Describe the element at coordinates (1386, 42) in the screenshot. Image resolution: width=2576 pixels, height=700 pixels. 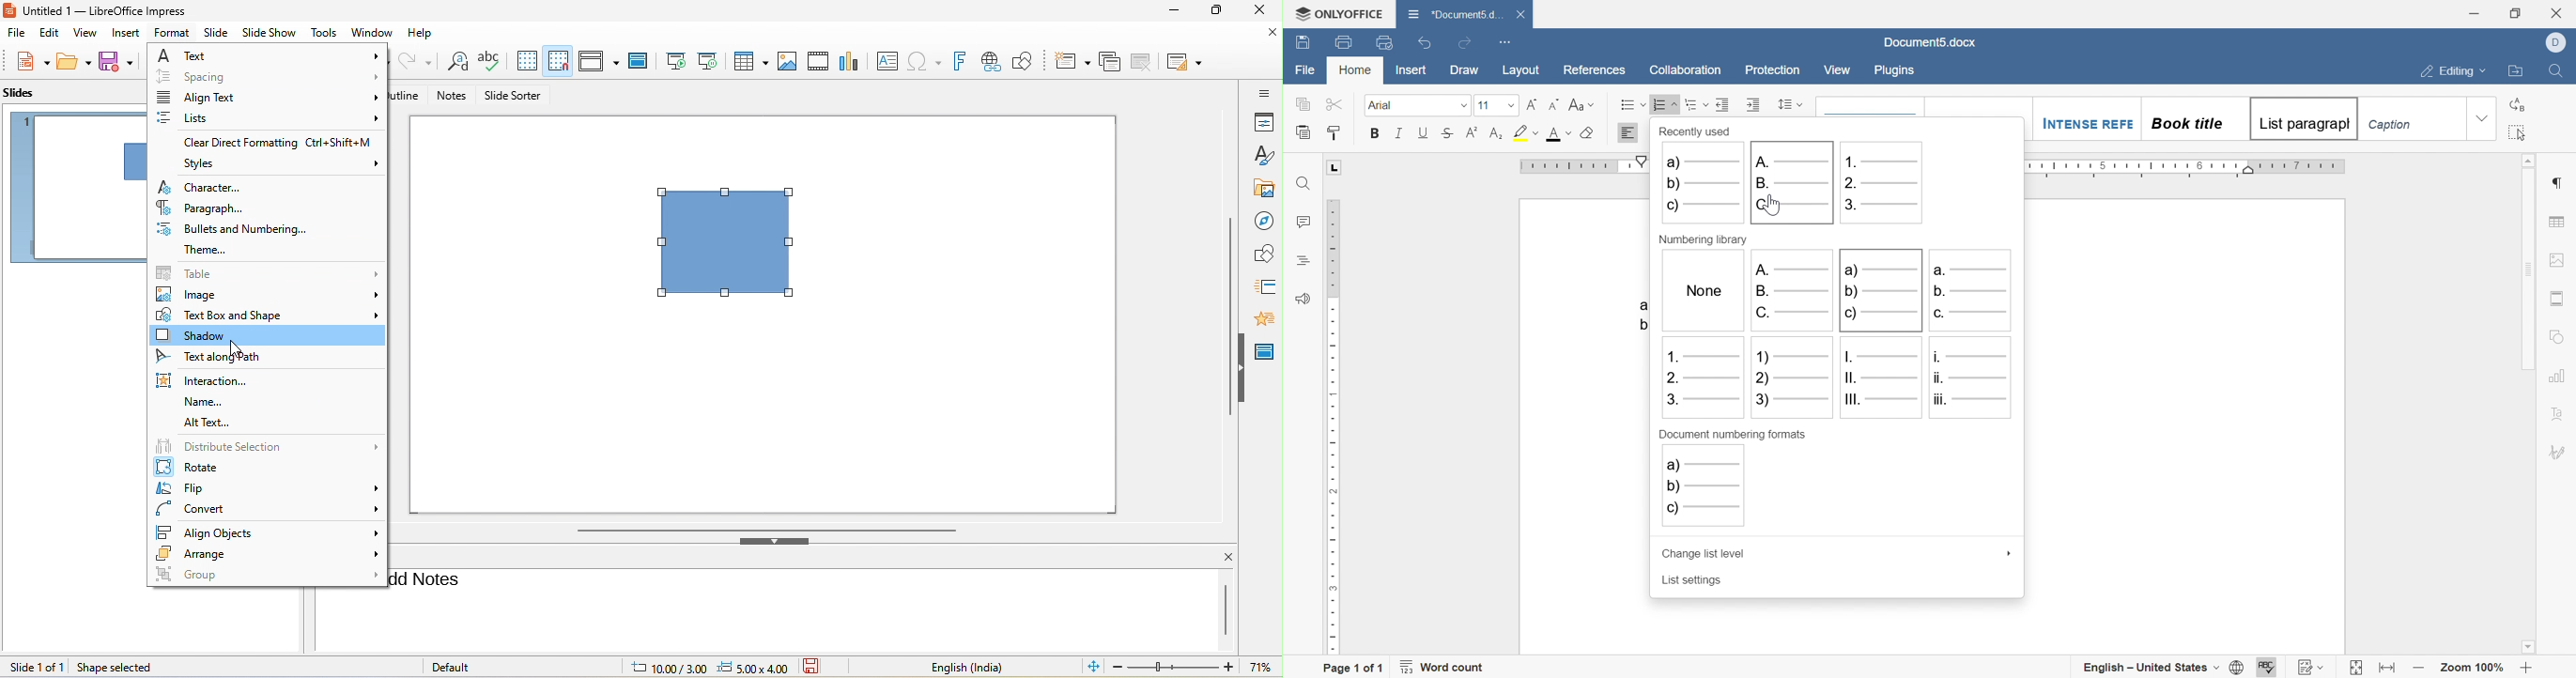
I see `quick print` at that location.